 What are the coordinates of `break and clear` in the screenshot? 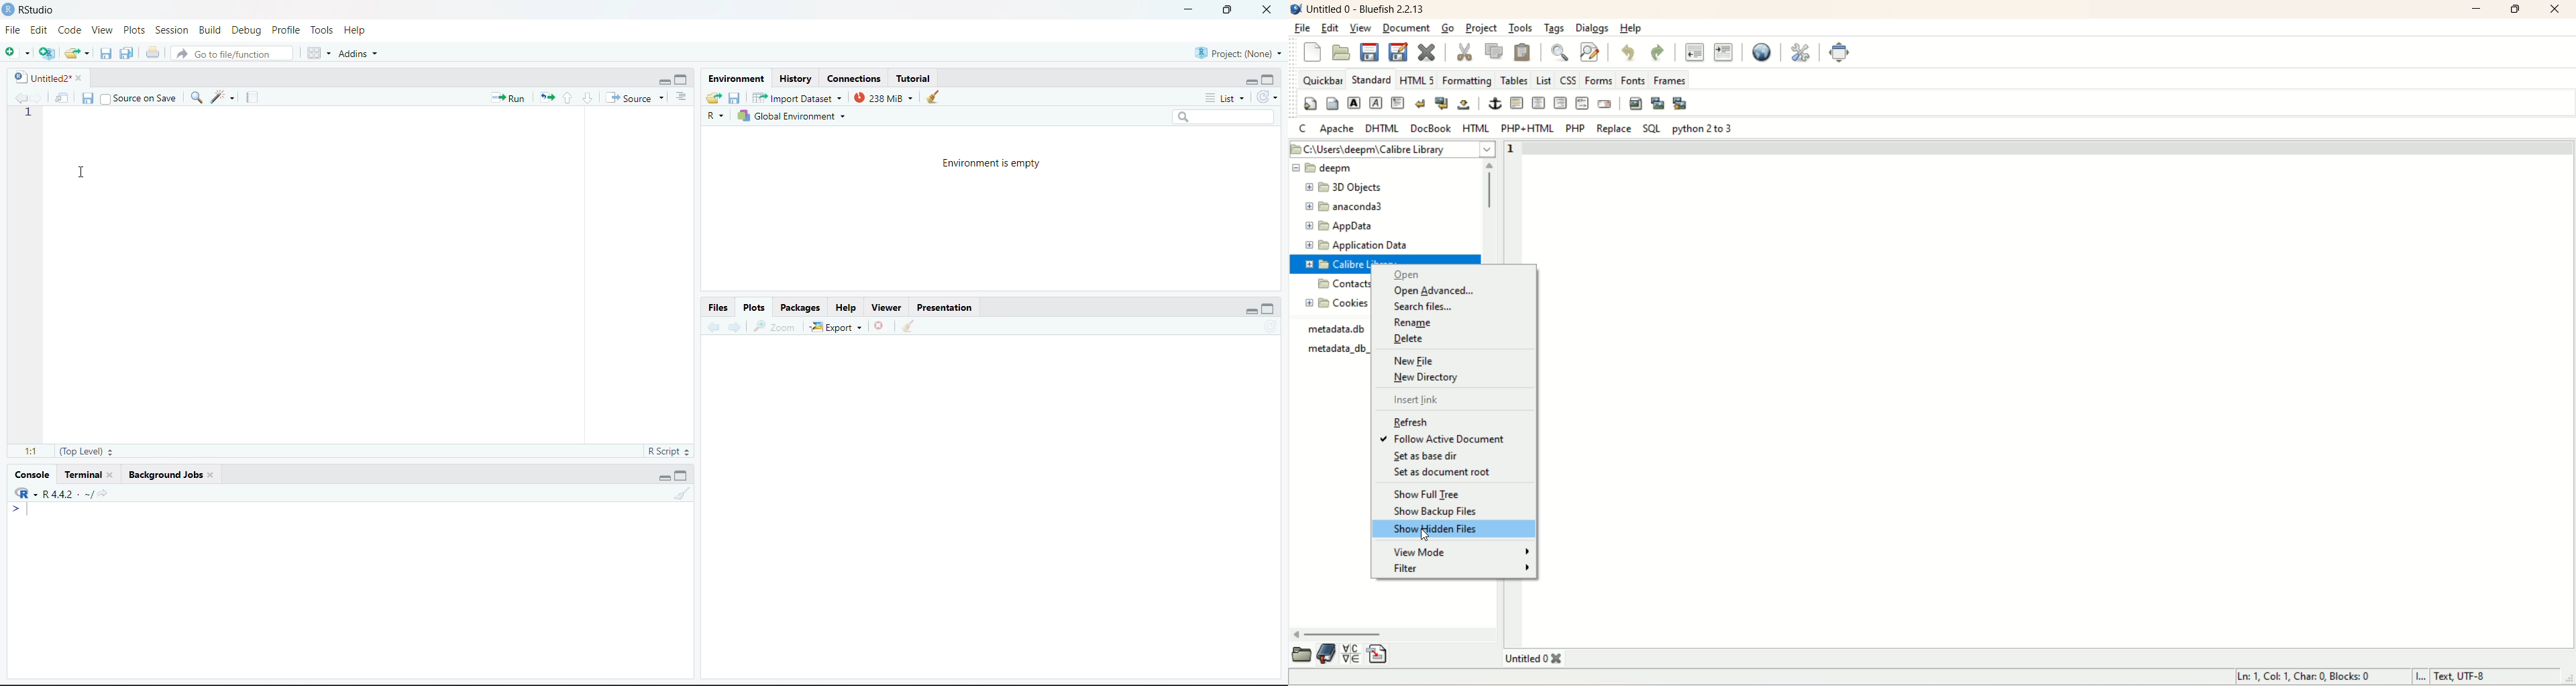 It's located at (1441, 102).